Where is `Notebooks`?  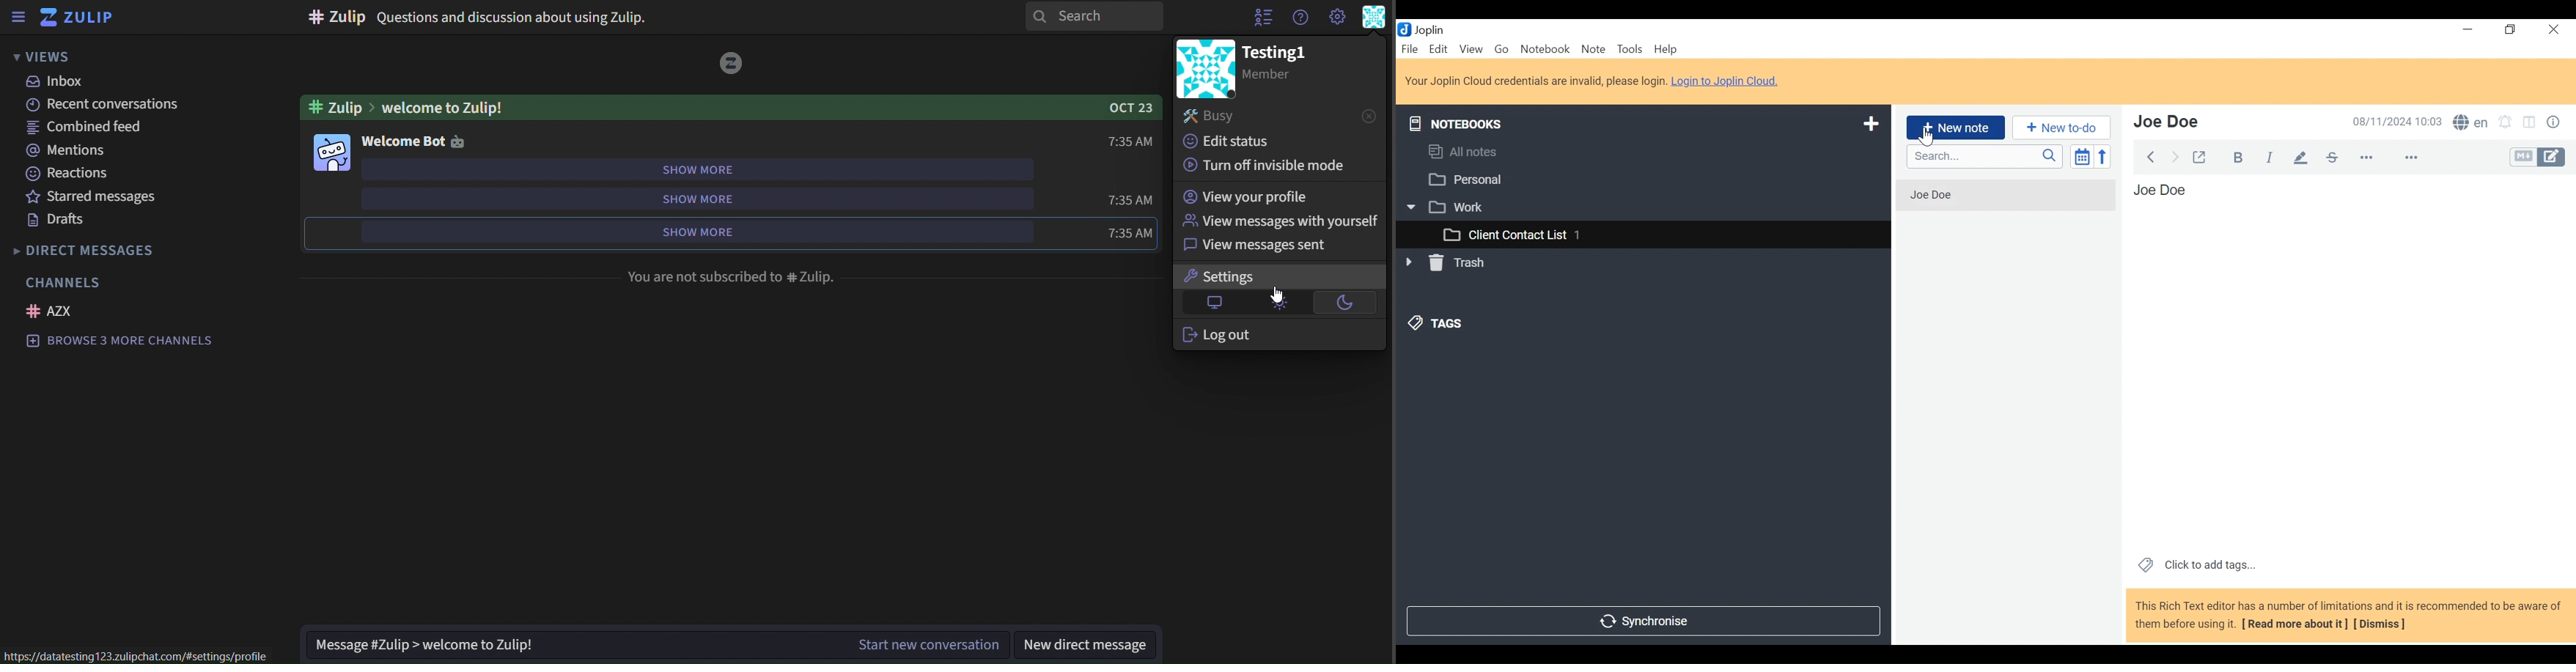
Notebooks is located at coordinates (1459, 122).